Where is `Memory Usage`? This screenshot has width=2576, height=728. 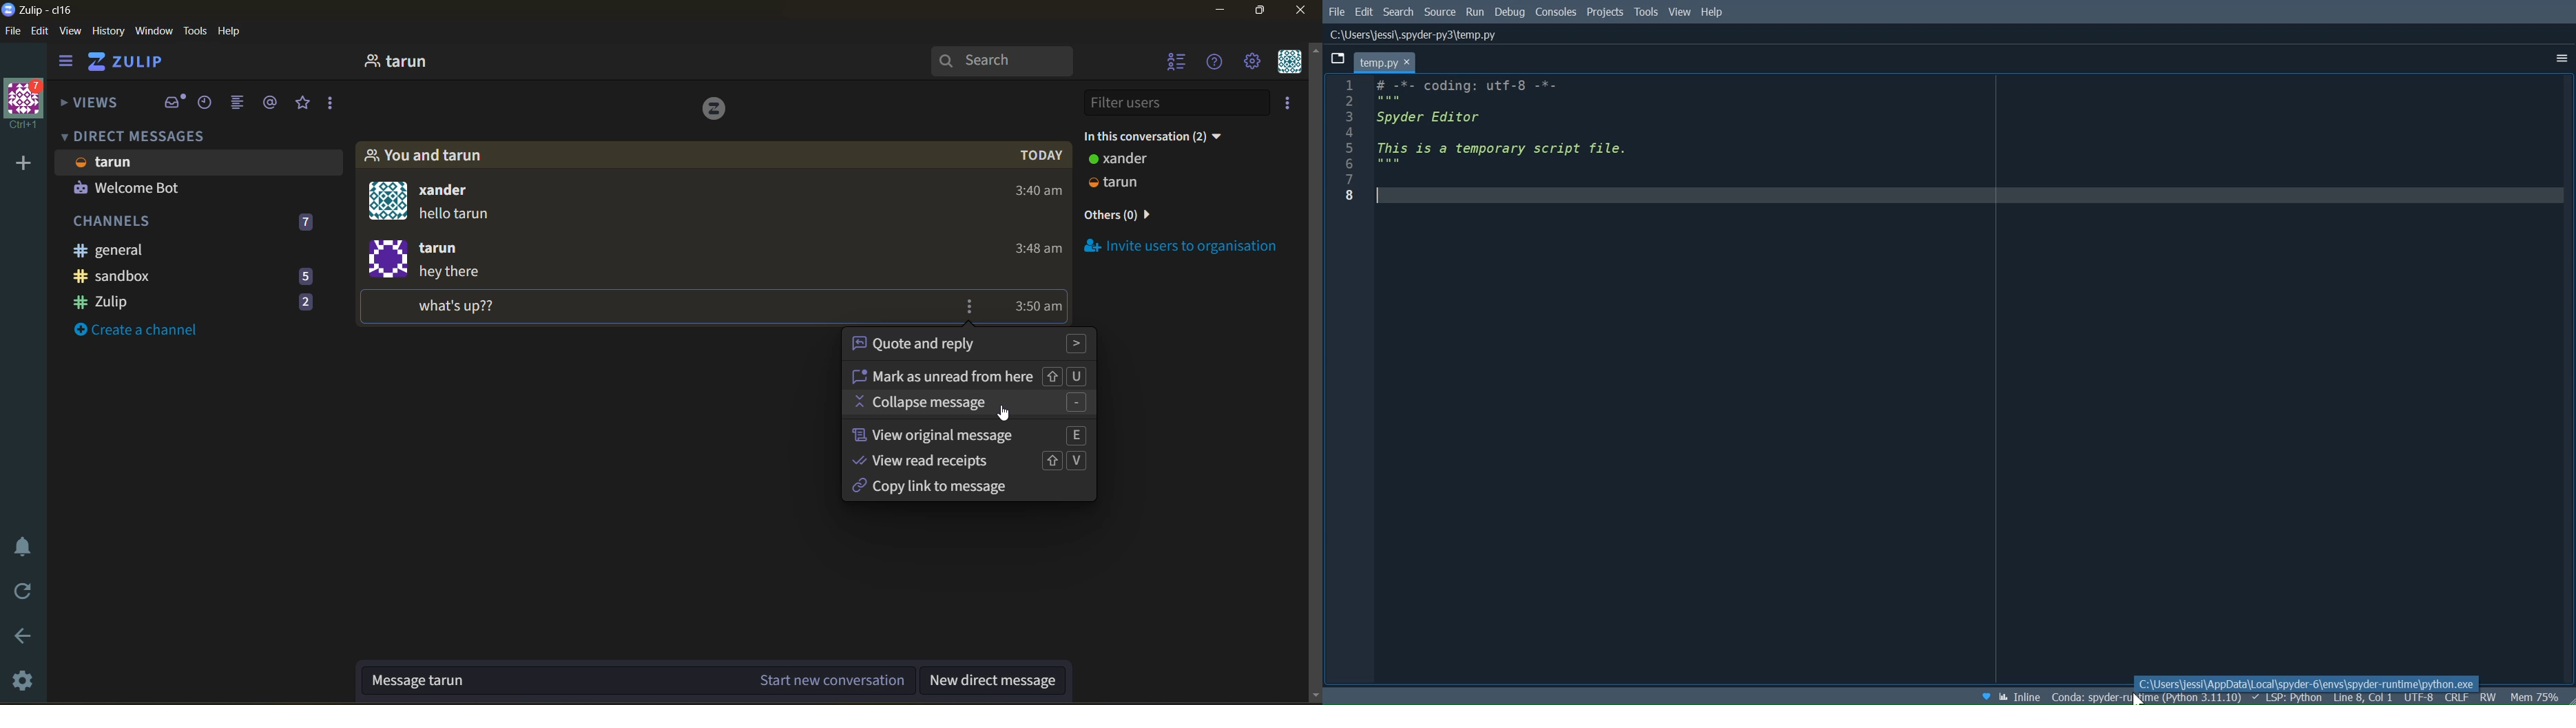
Memory Usage is located at coordinates (2536, 697).